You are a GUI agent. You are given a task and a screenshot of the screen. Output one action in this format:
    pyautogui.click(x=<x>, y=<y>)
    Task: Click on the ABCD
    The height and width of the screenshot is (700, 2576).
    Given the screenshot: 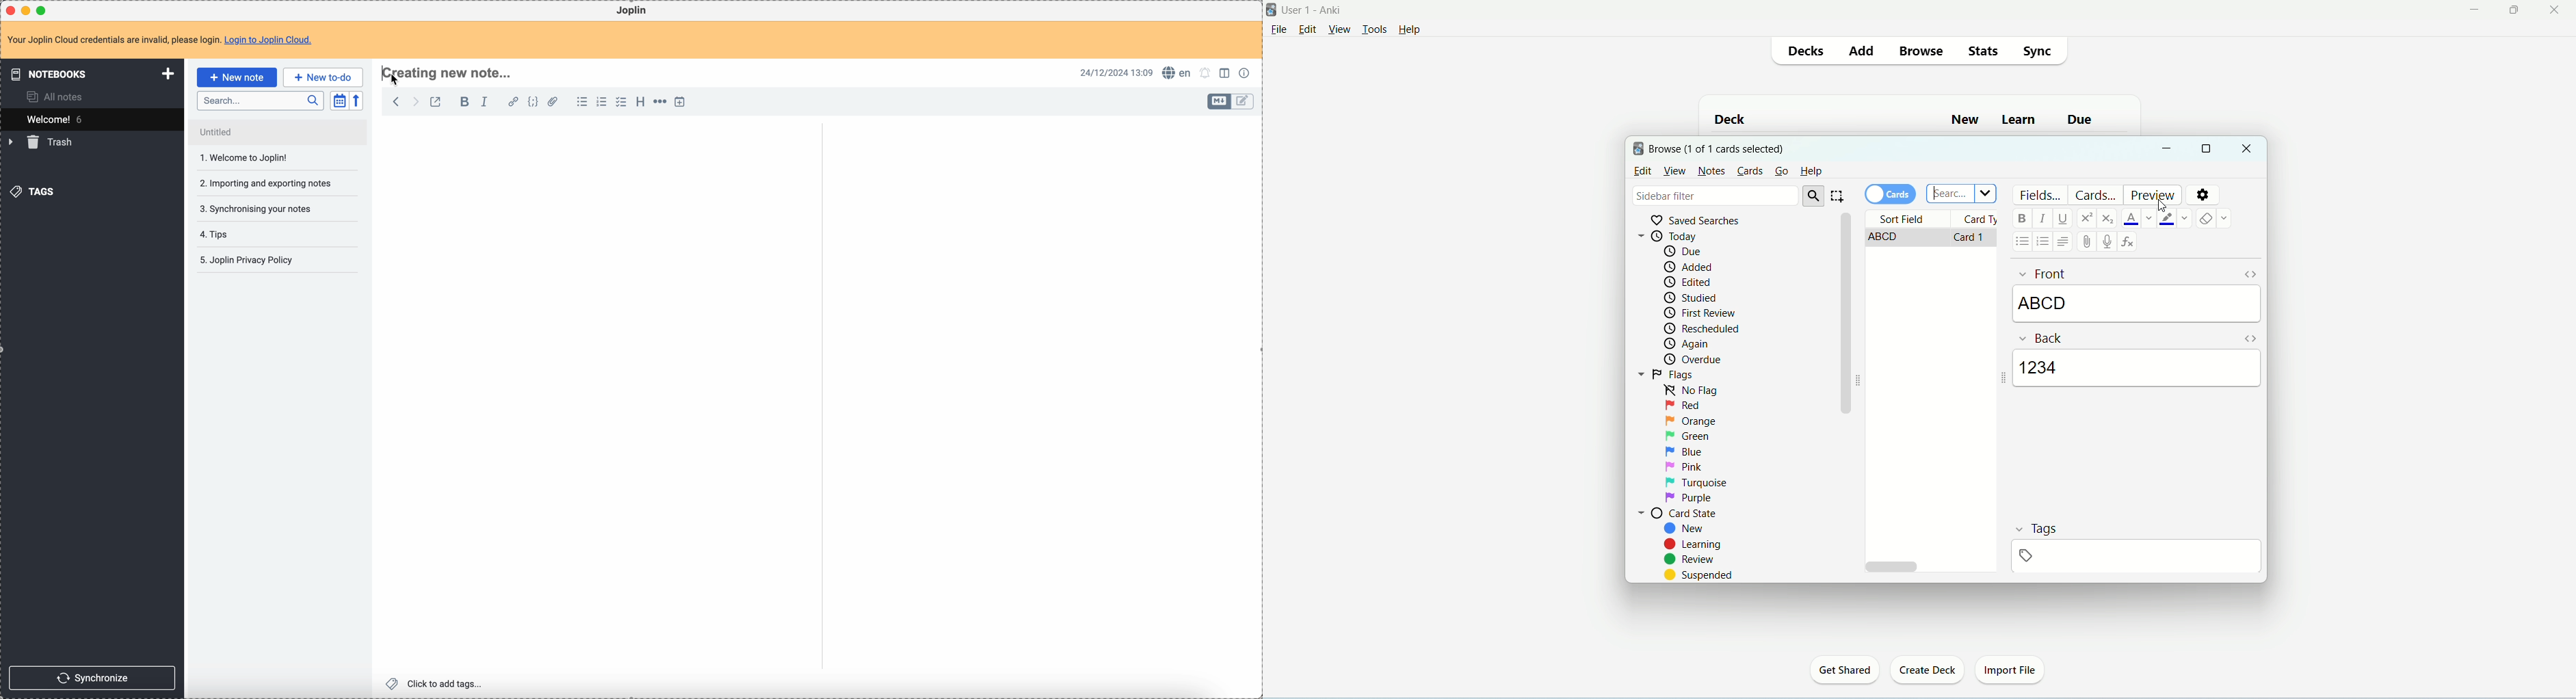 What is the action you would take?
    pyautogui.click(x=2136, y=302)
    